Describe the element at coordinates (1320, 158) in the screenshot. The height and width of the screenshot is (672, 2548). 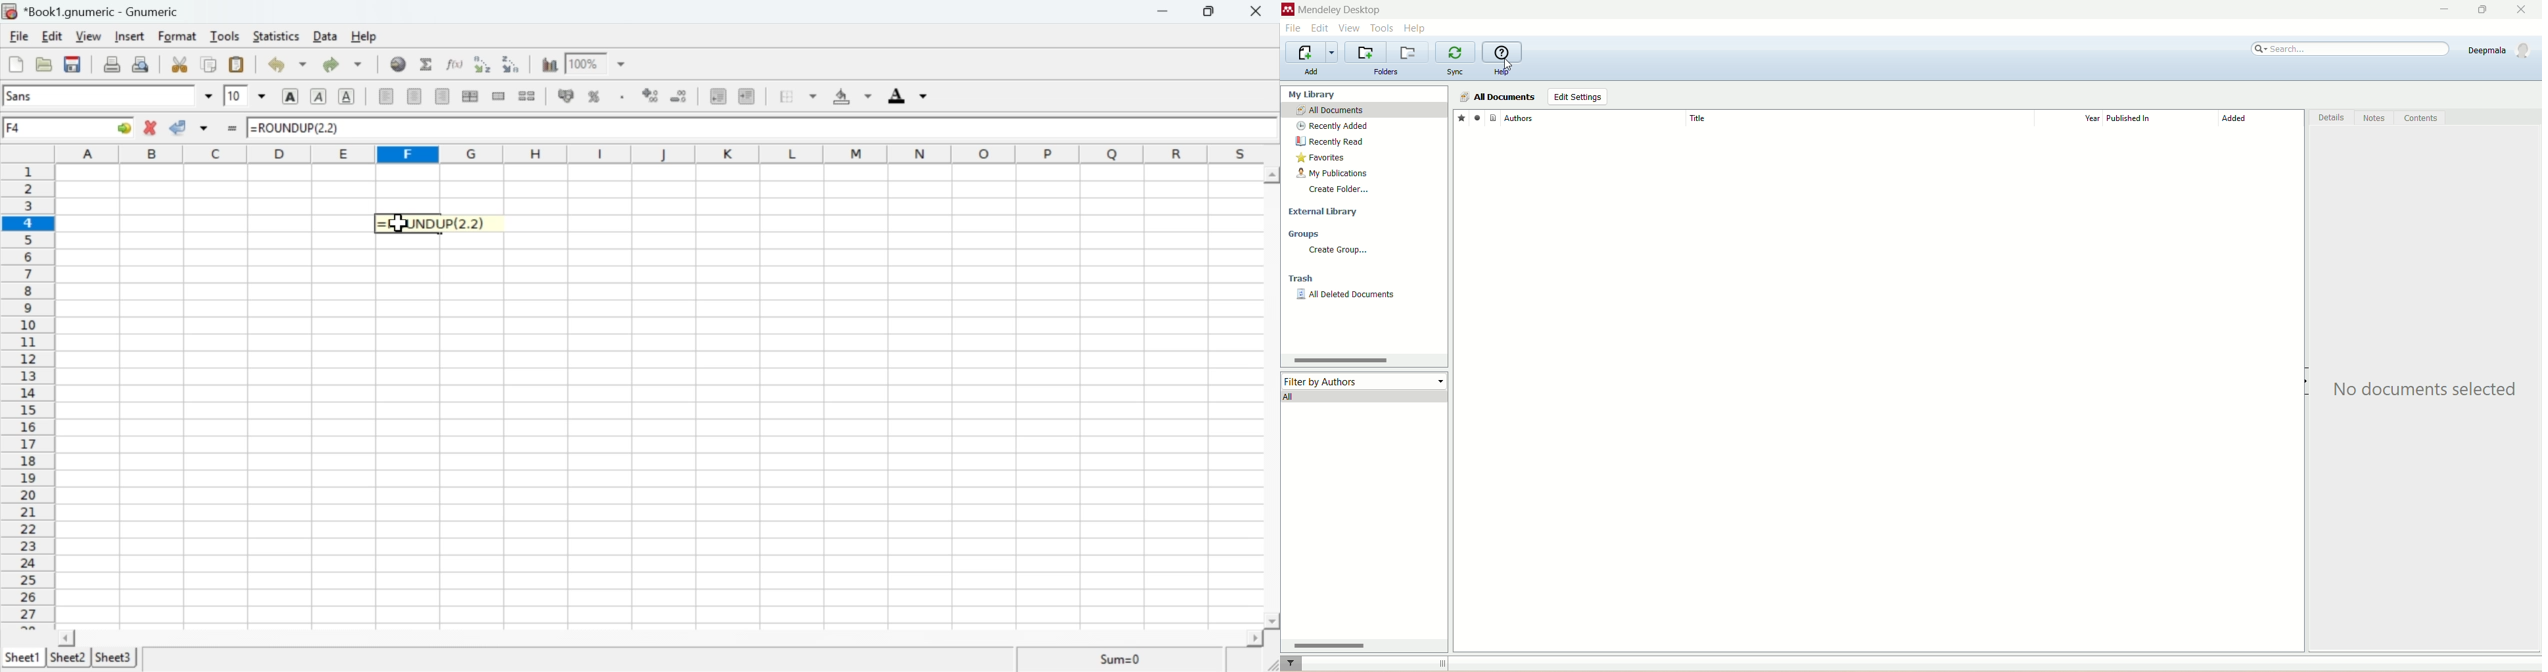
I see `favorites` at that location.